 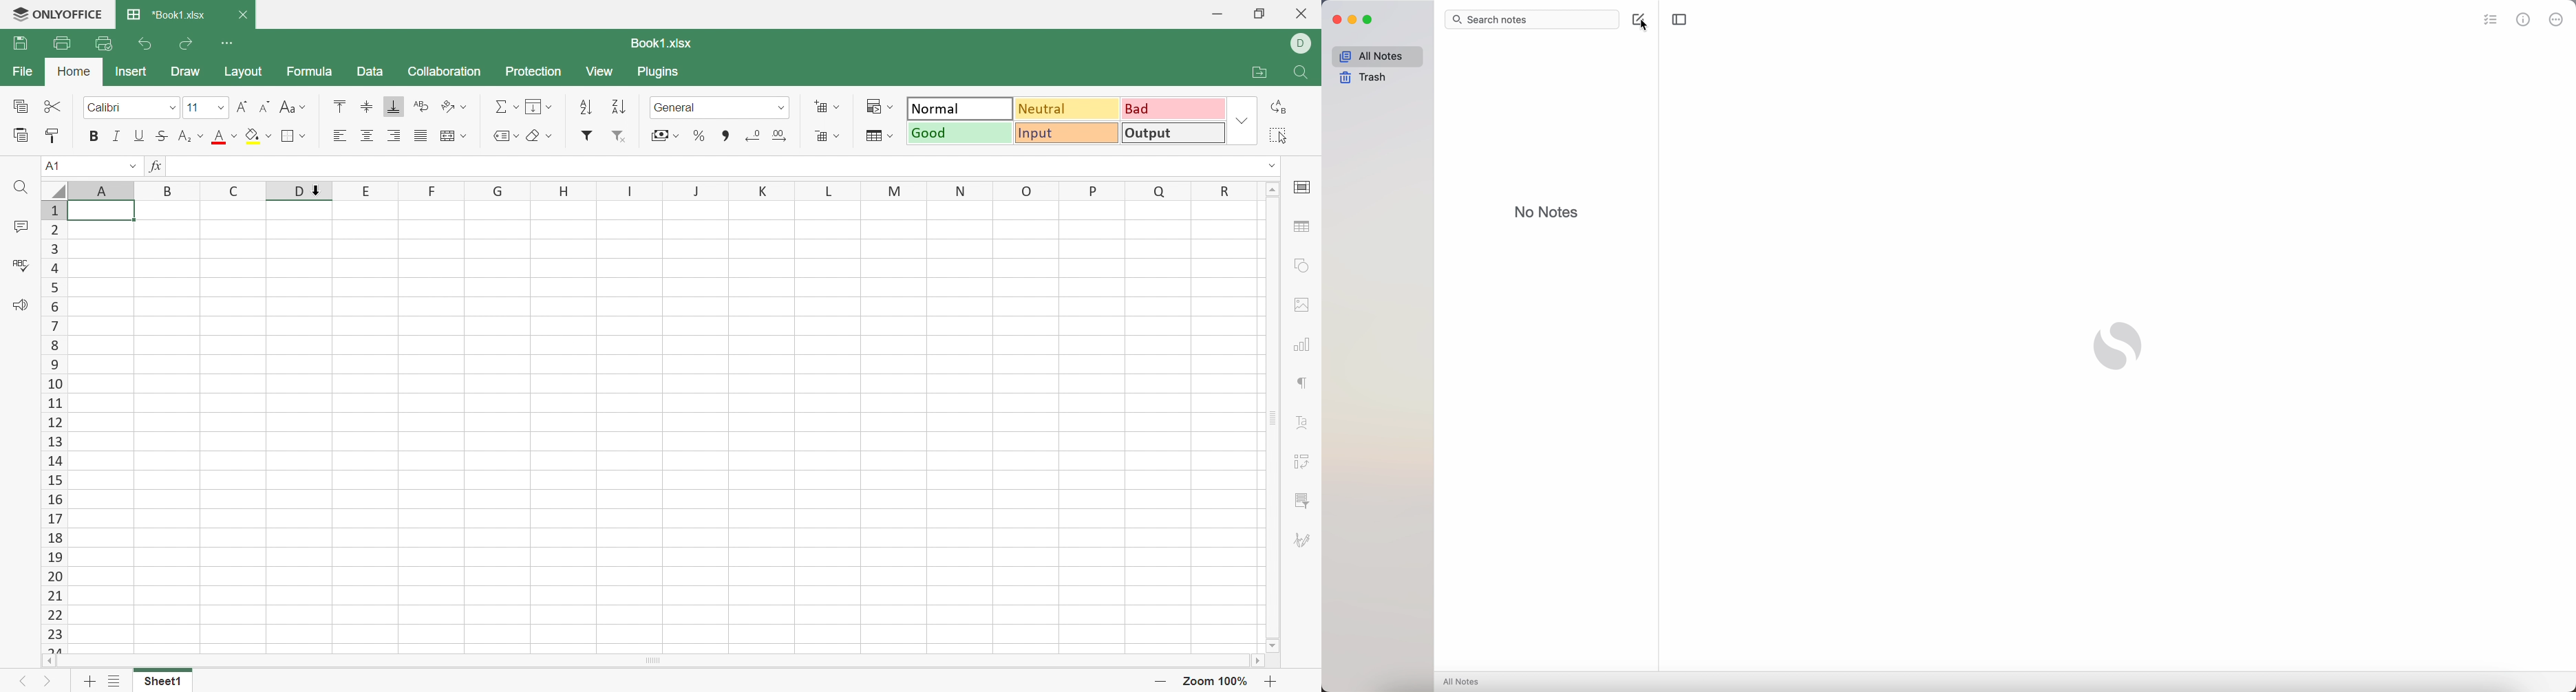 What do you see at coordinates (1364, 79) in the screenshot?
I see `trash` at bounding box center [1364, 79].